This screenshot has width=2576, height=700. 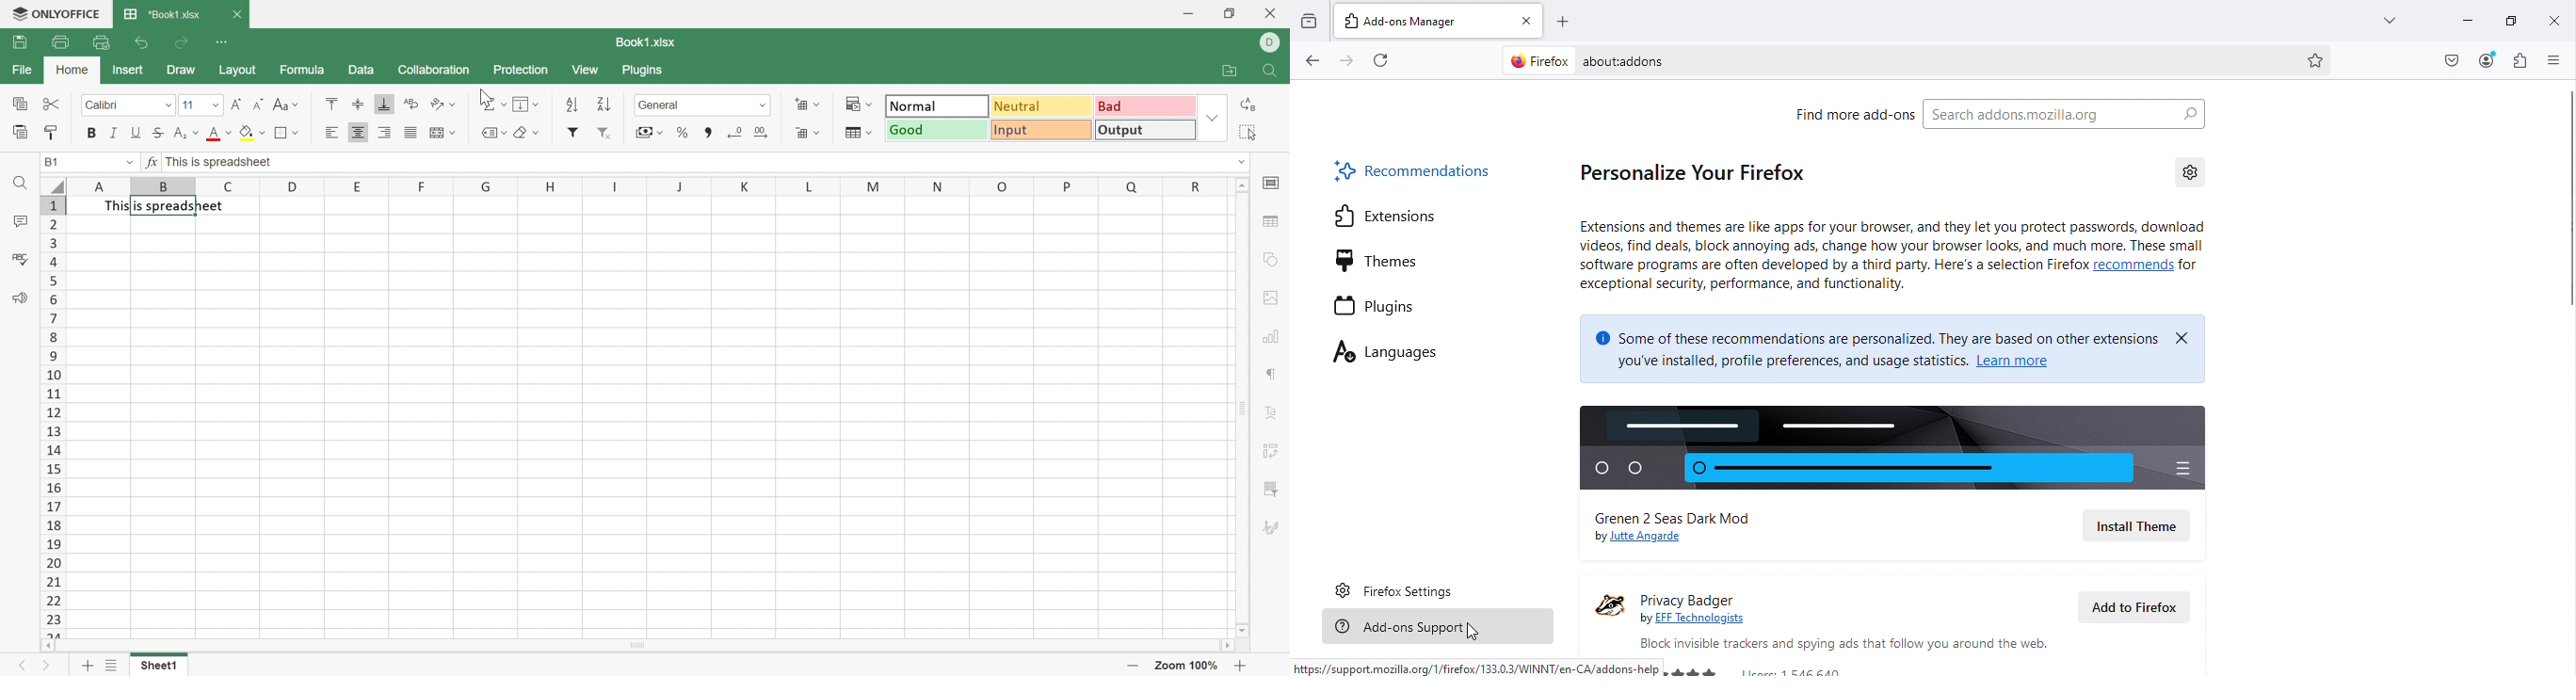 I want to click on Extensions, so click(x=1388, y=215).